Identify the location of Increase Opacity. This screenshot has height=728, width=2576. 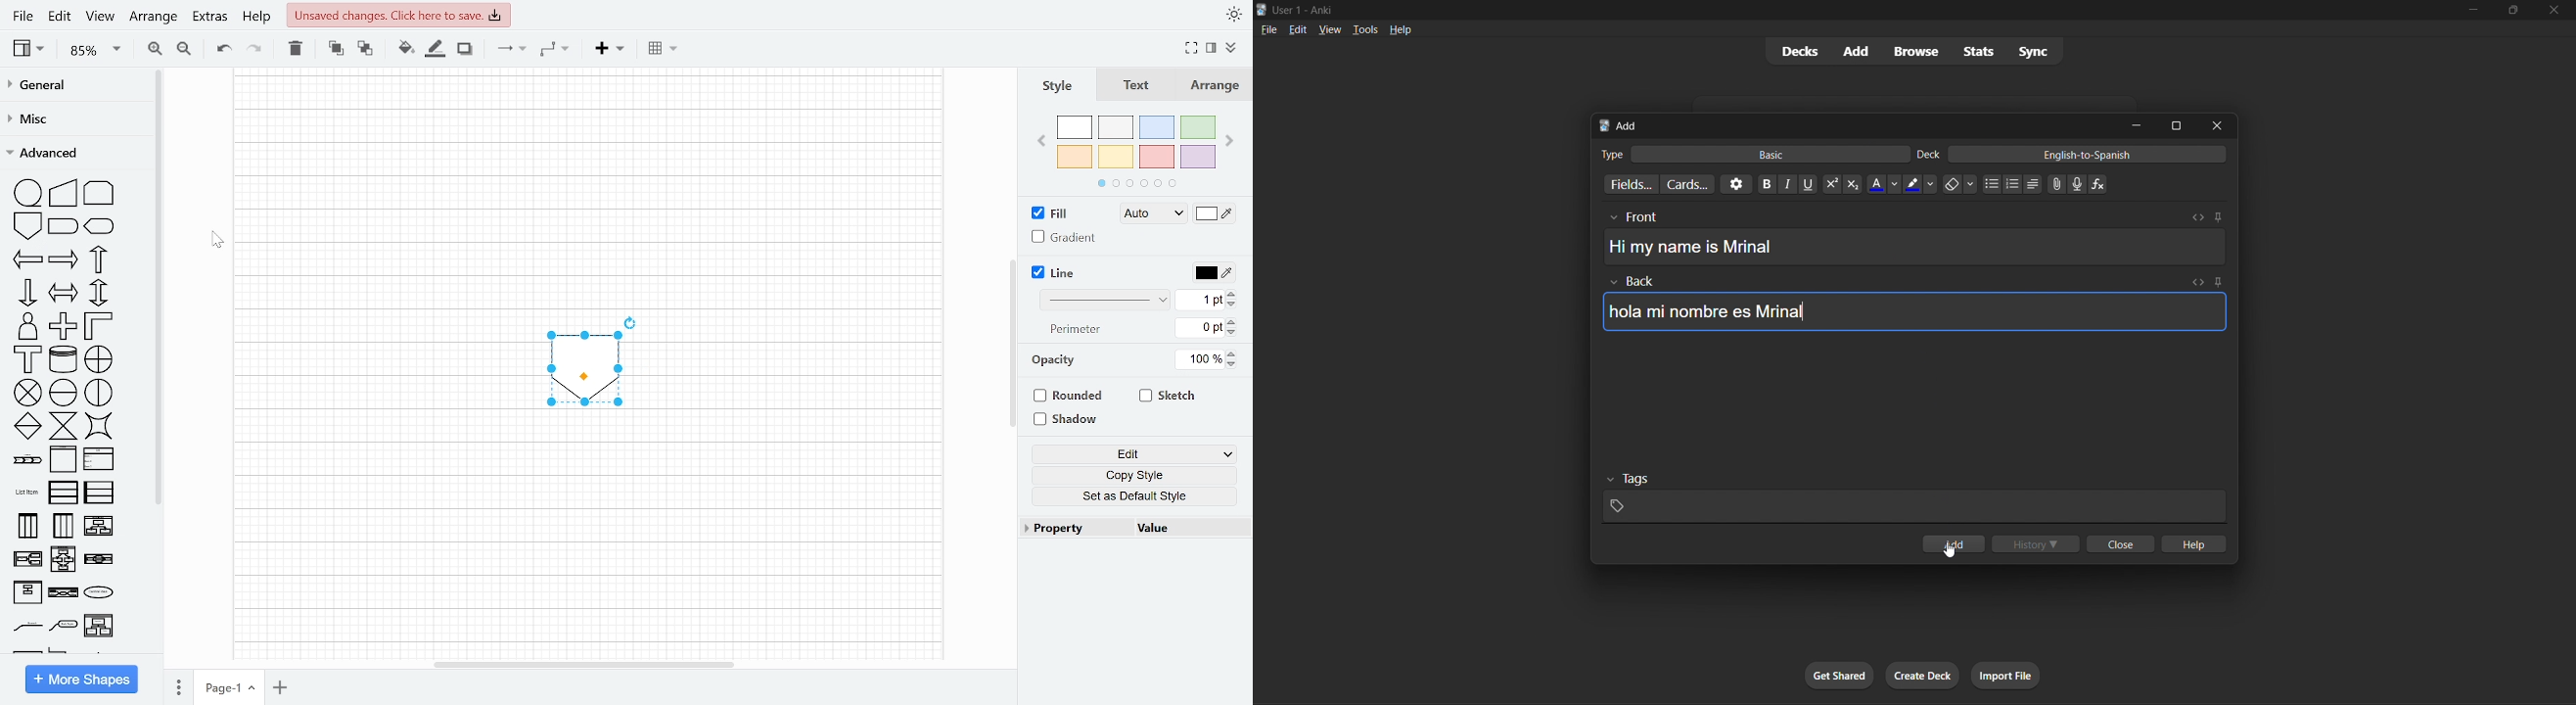
(1233, 352).